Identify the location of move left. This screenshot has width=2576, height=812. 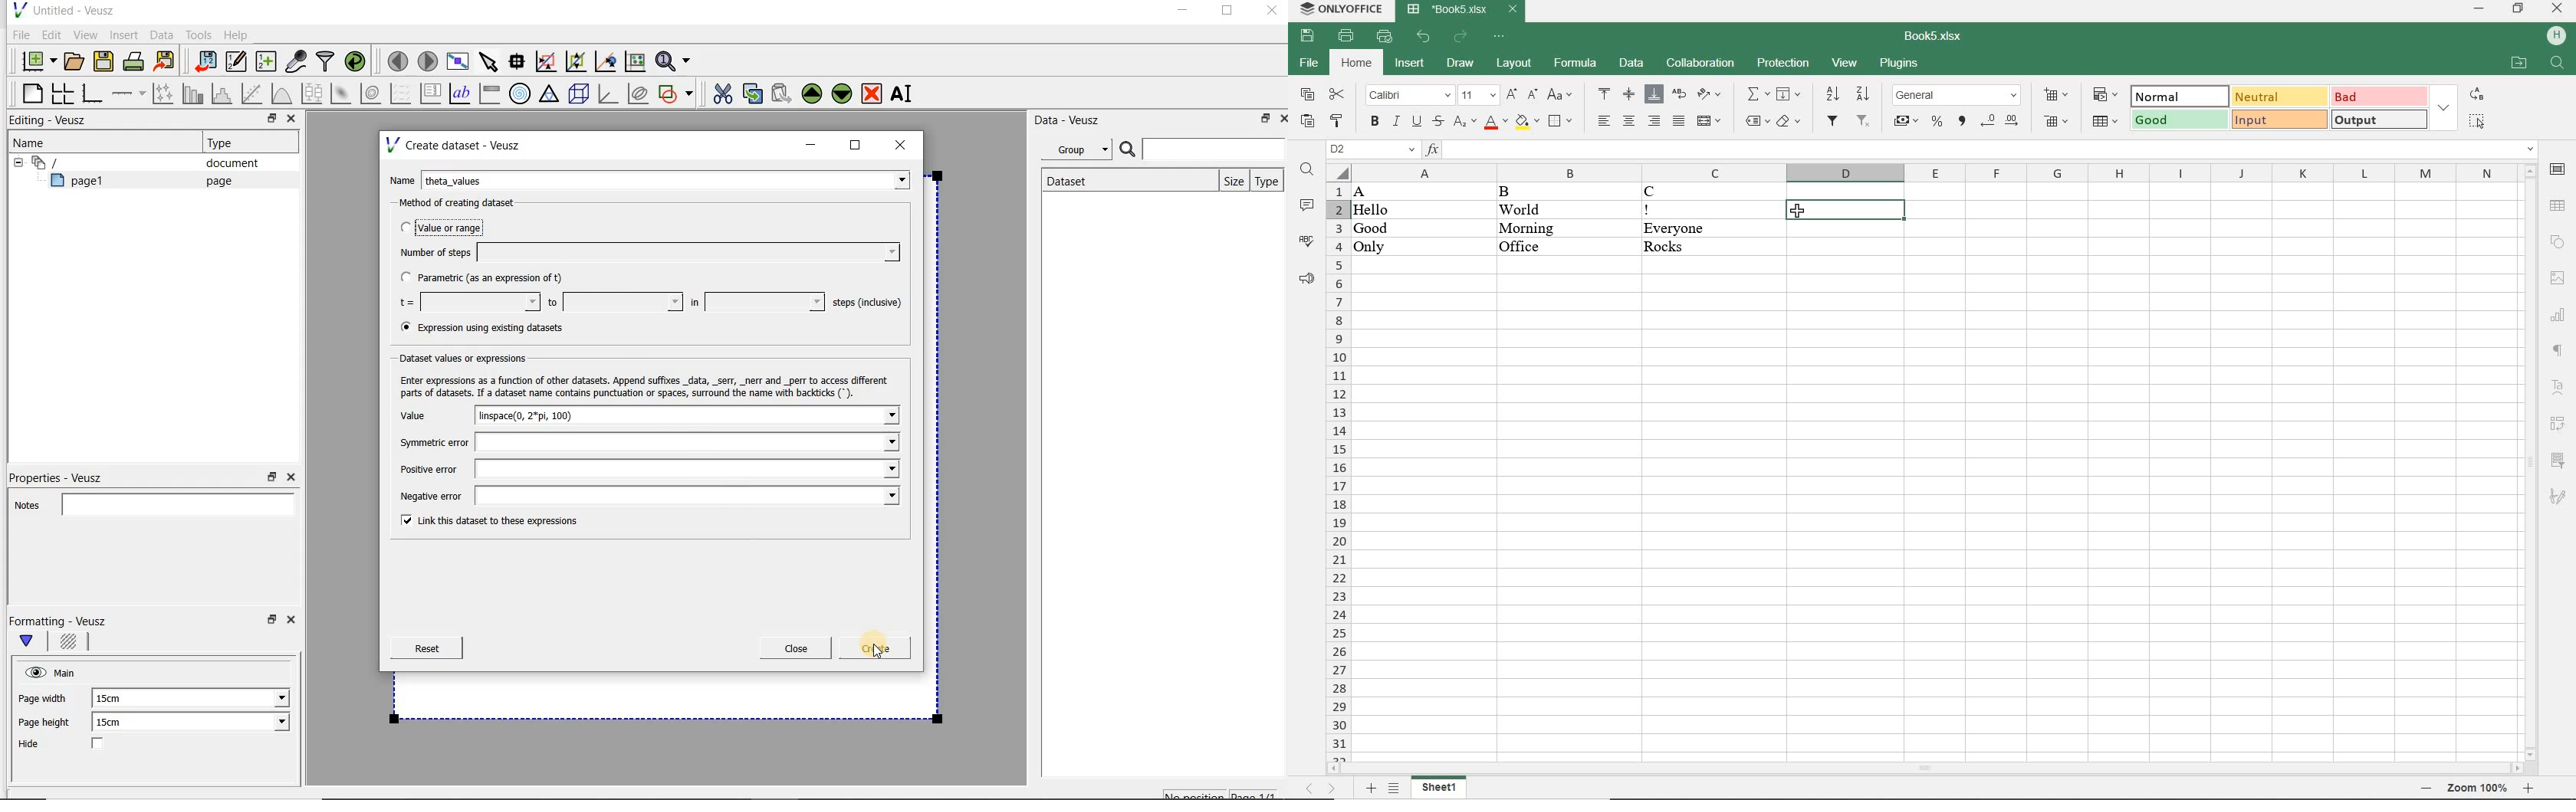
(1336, 767).